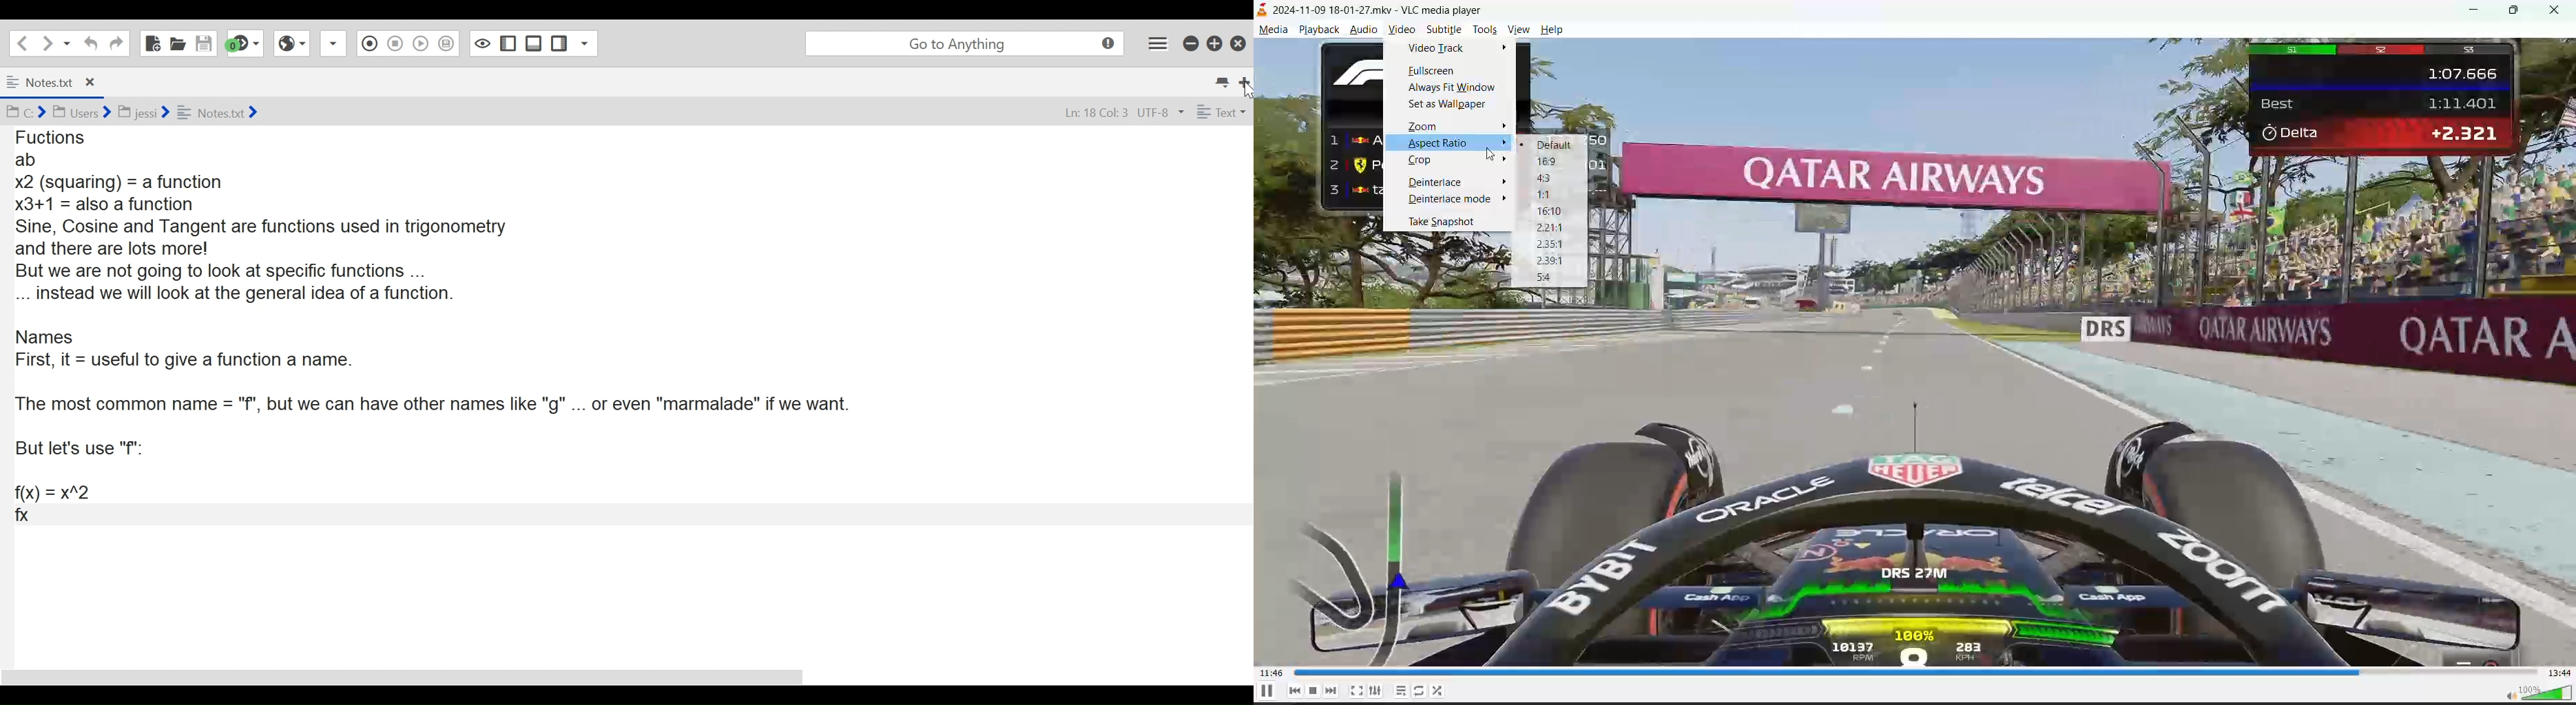 Image resolution: width=2576 pixels, height=728 pixels. Describe the element at coordinates (1377, 8) in the screenshot. I see `track and app name` at that location.